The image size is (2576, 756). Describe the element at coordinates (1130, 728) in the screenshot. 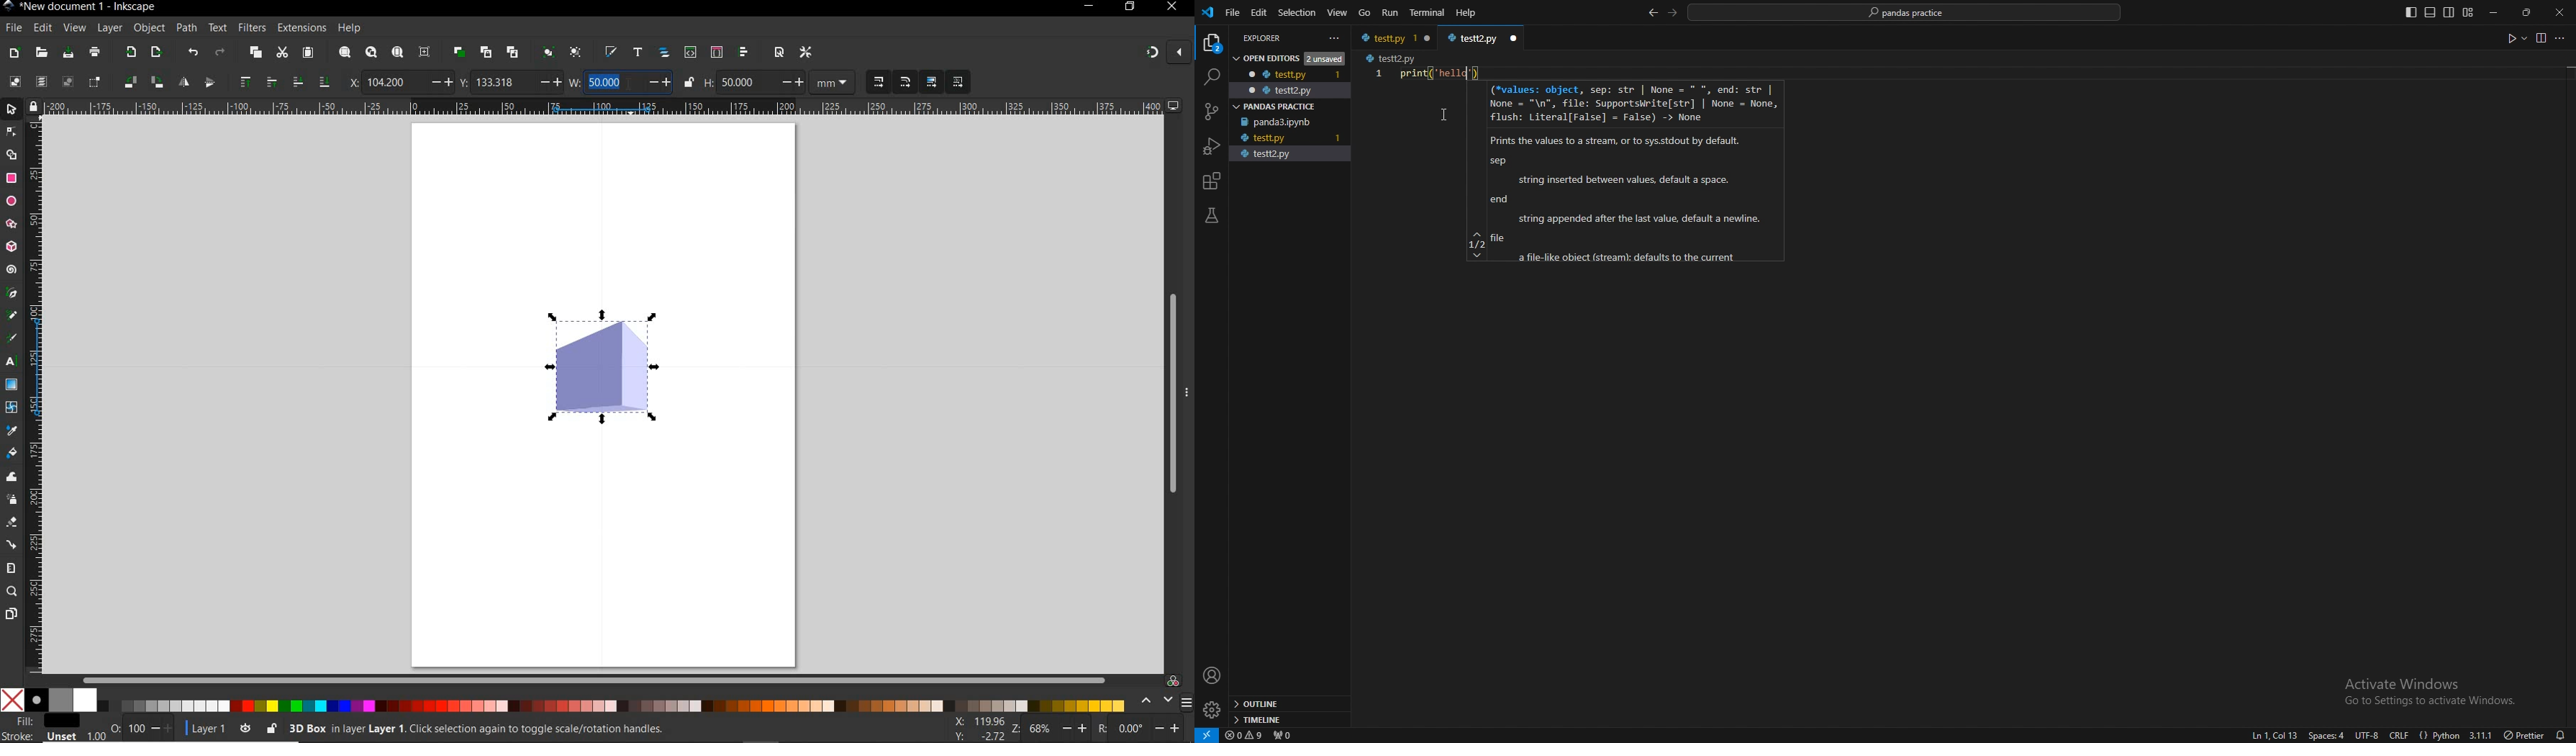

I see `0` at that location.